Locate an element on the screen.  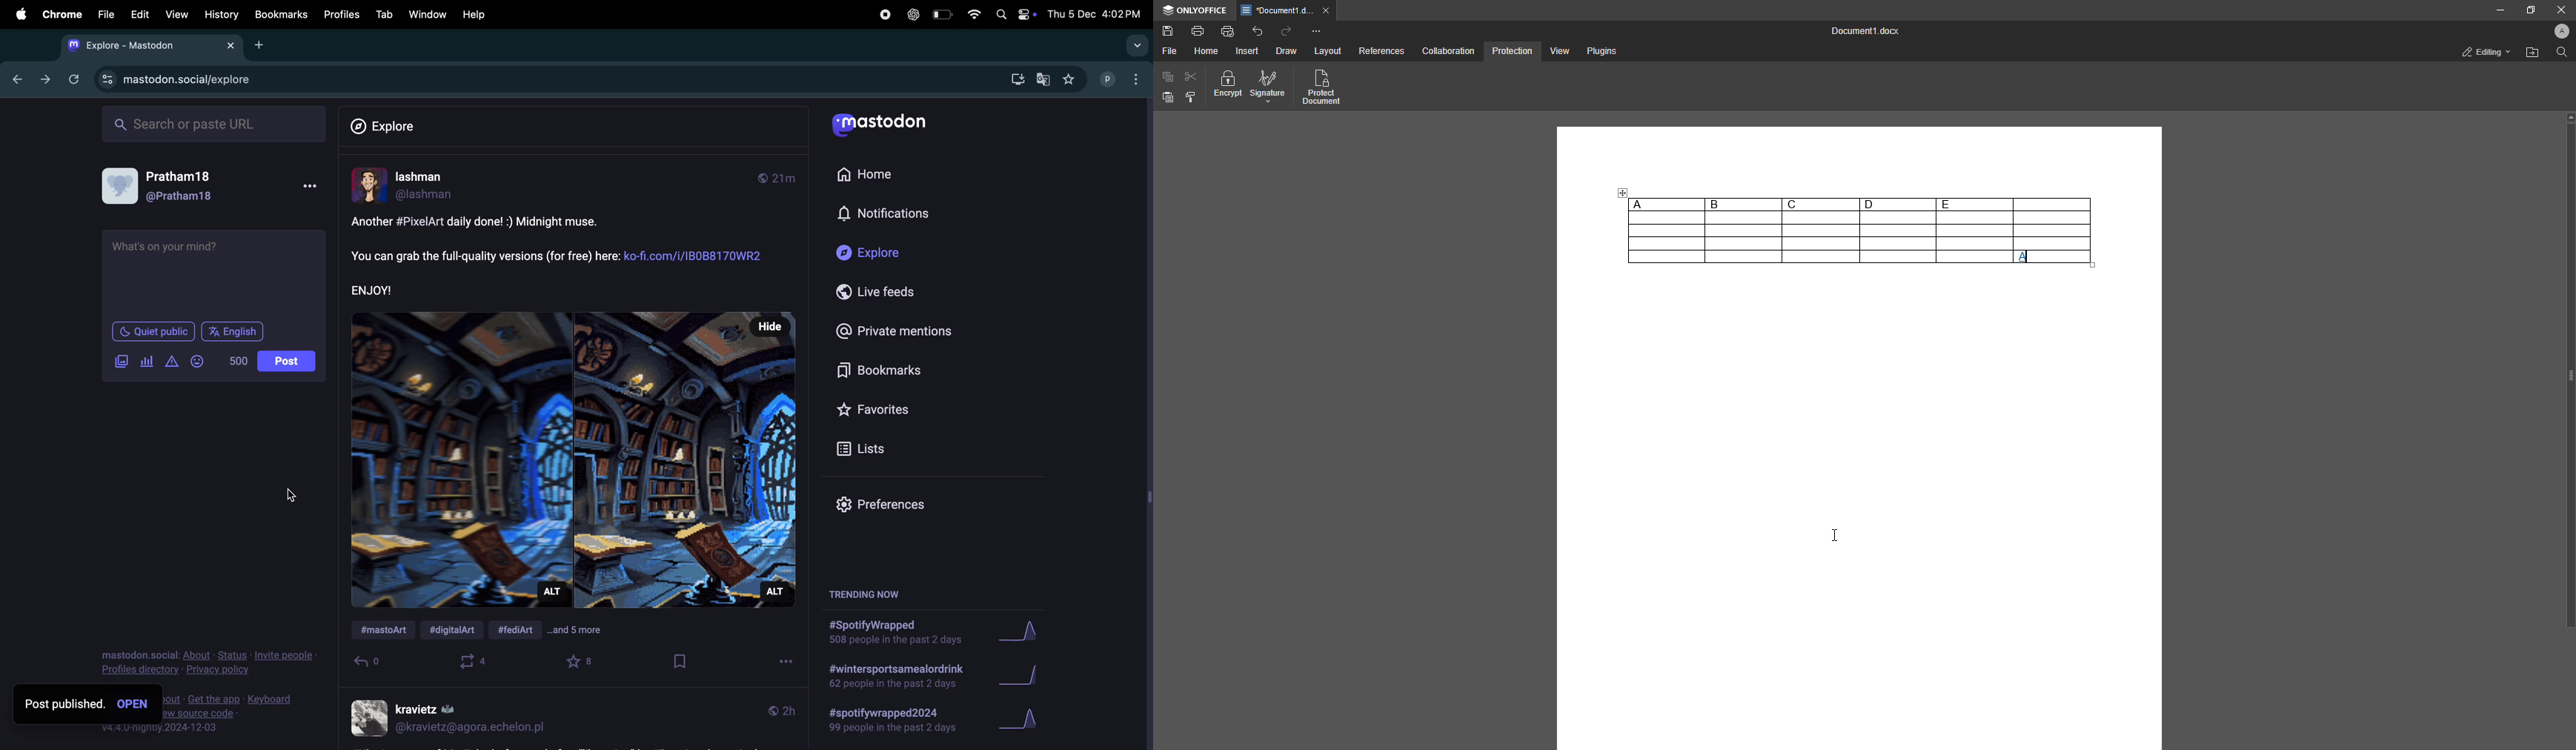
wintersport drink is located at coordinates (895, 678).